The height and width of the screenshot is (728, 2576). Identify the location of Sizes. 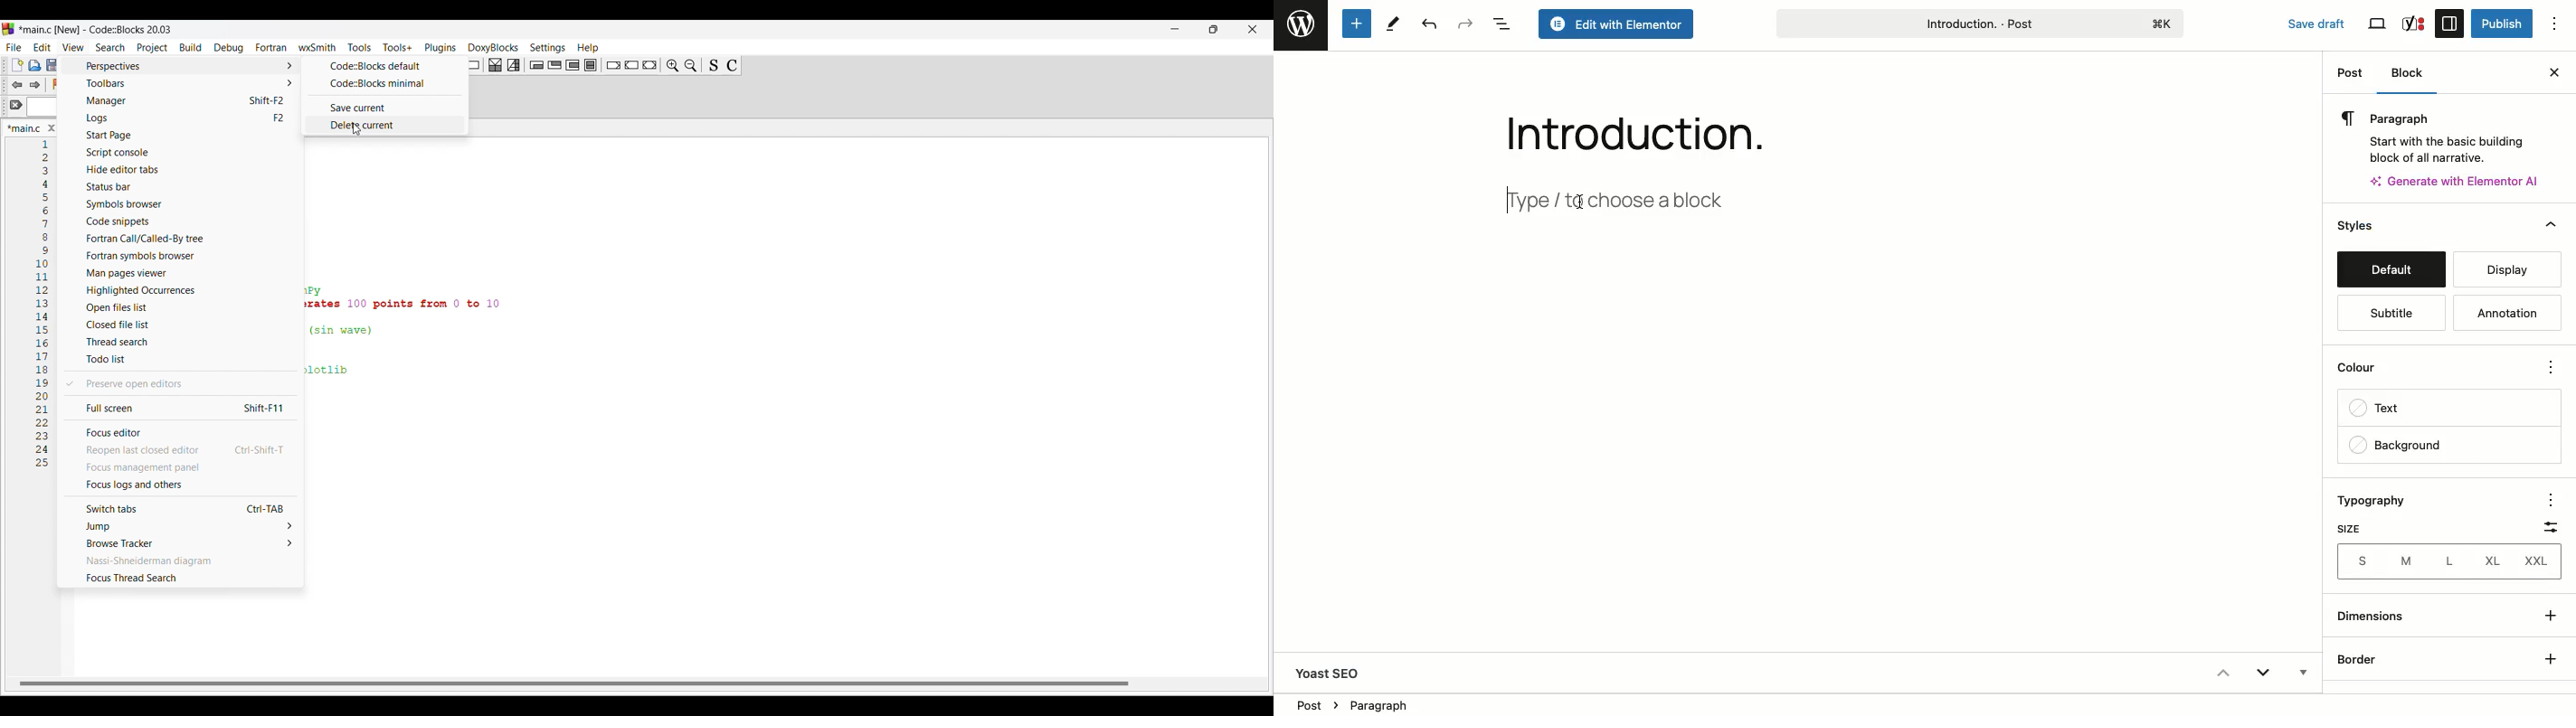
(2448, 561).